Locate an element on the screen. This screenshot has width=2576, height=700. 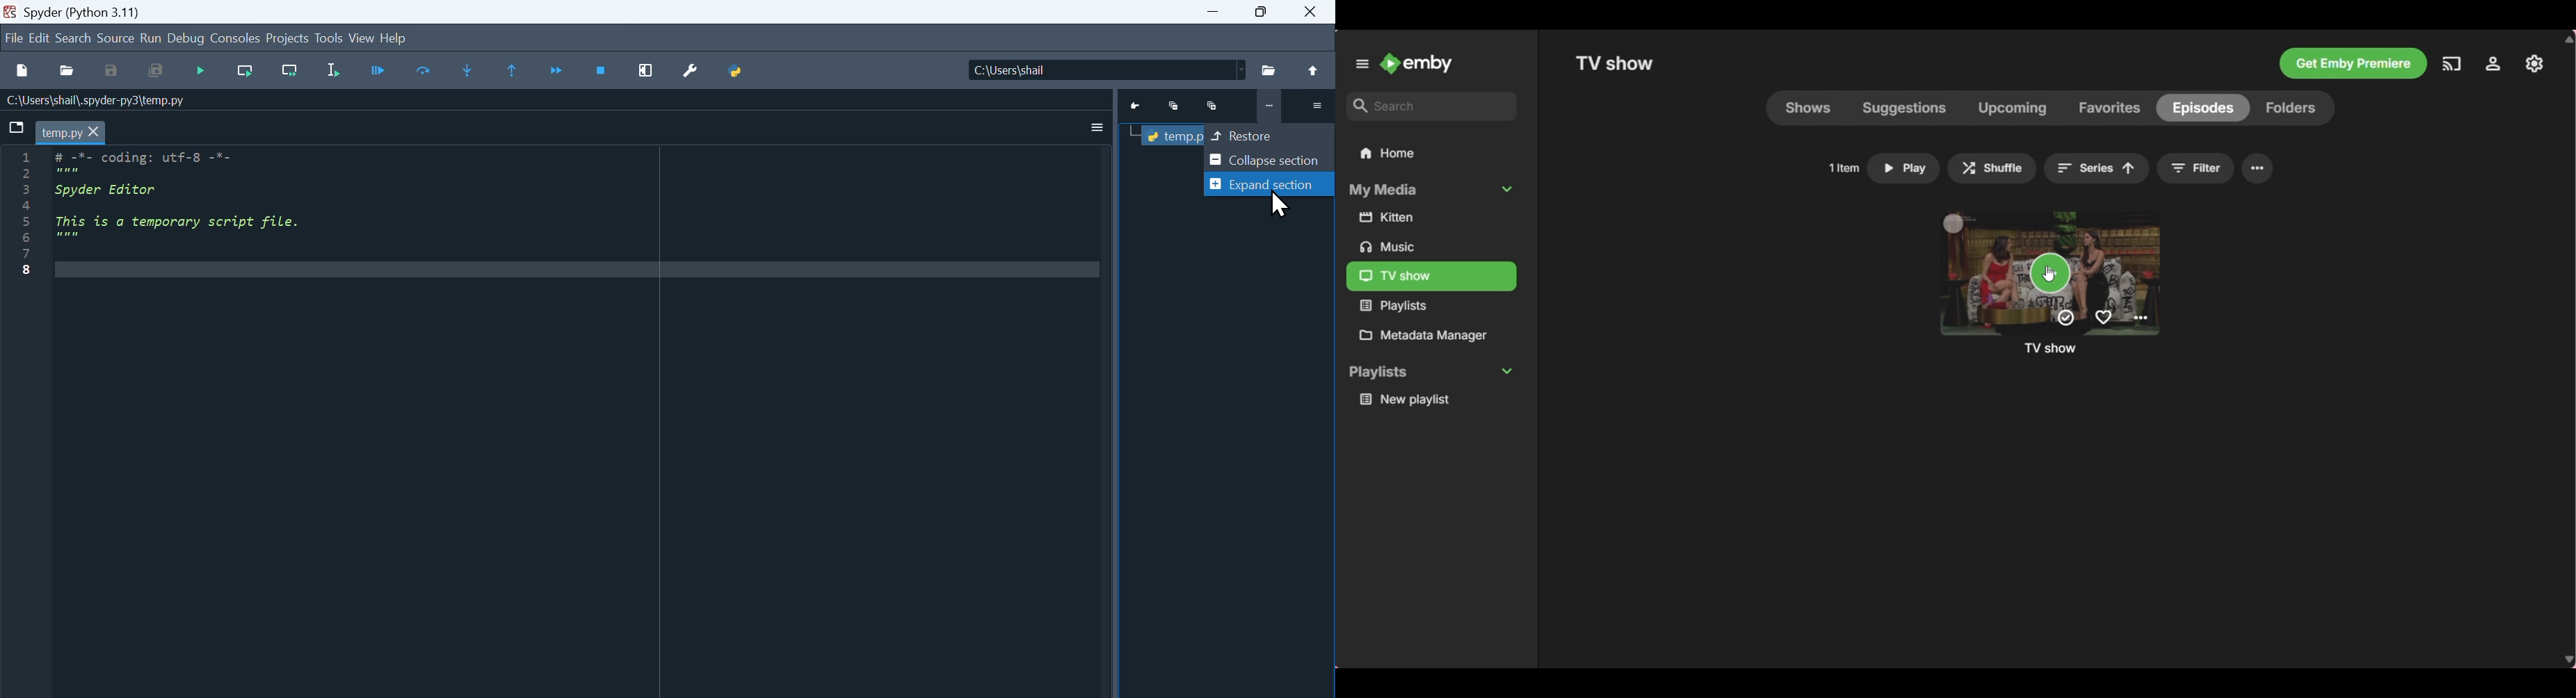
Browse tab is located at coordinates (17, 126).